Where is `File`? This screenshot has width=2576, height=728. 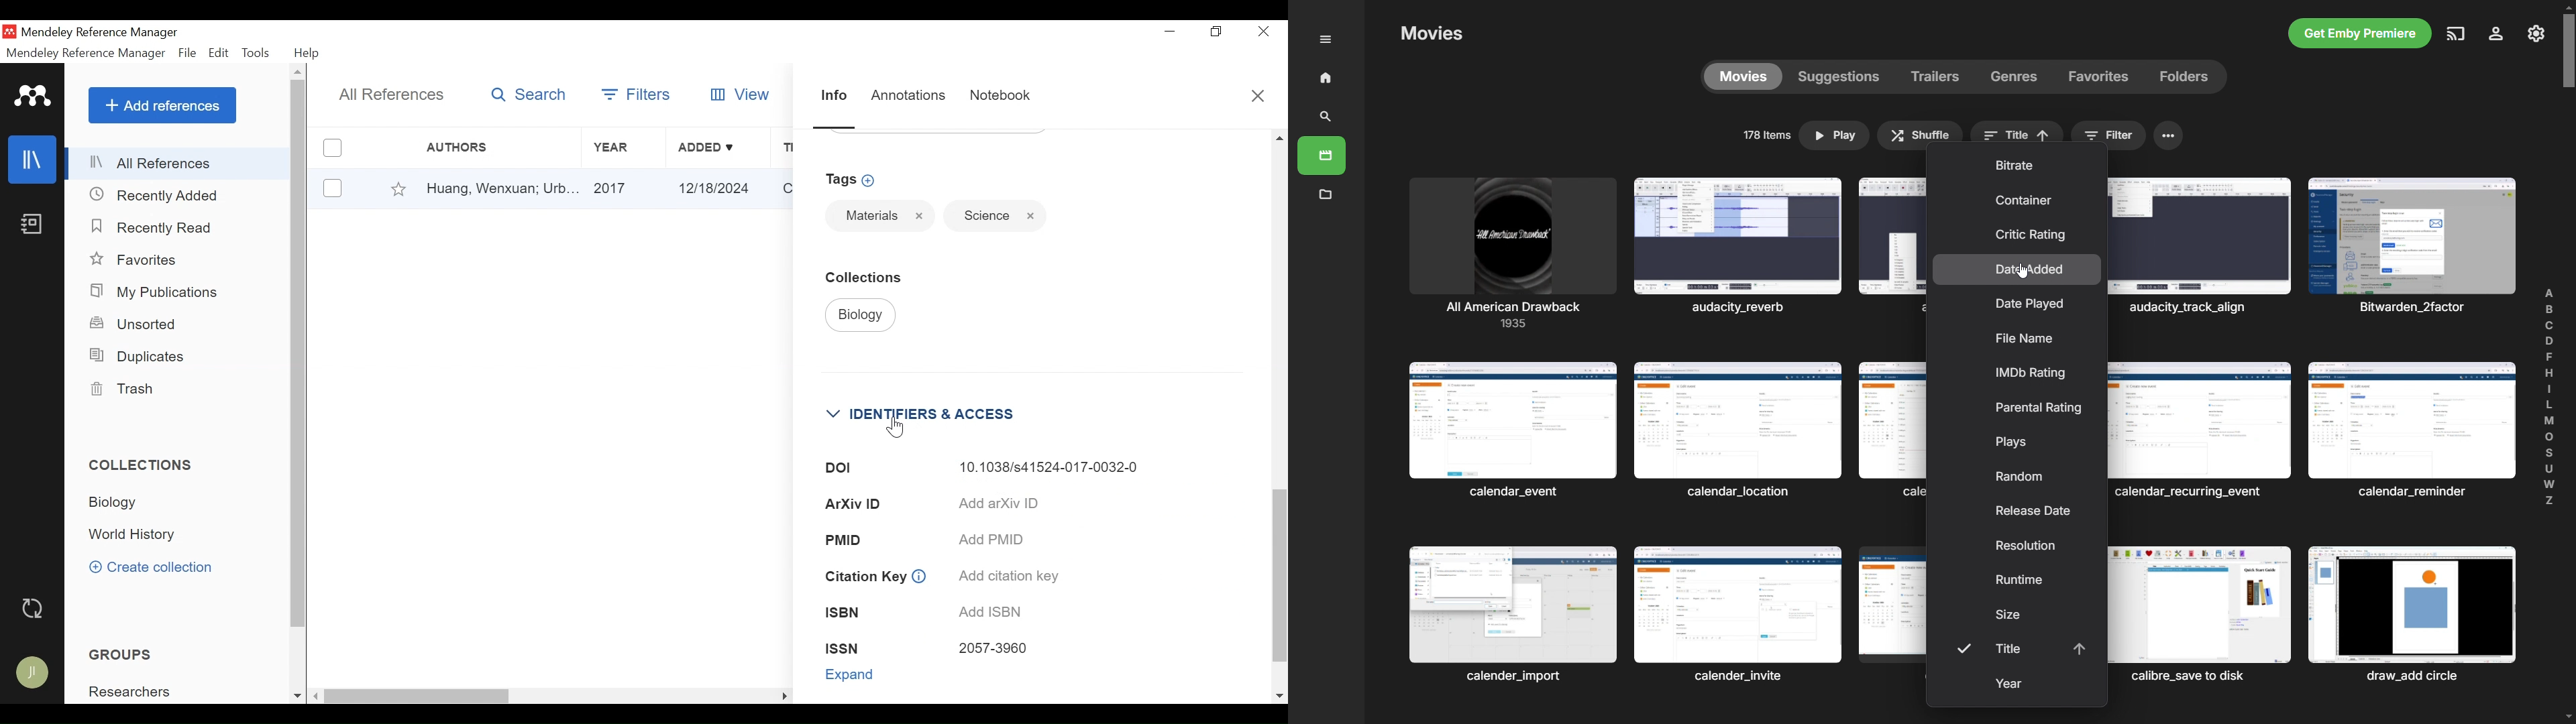
File is located at coordinates (188, 53).